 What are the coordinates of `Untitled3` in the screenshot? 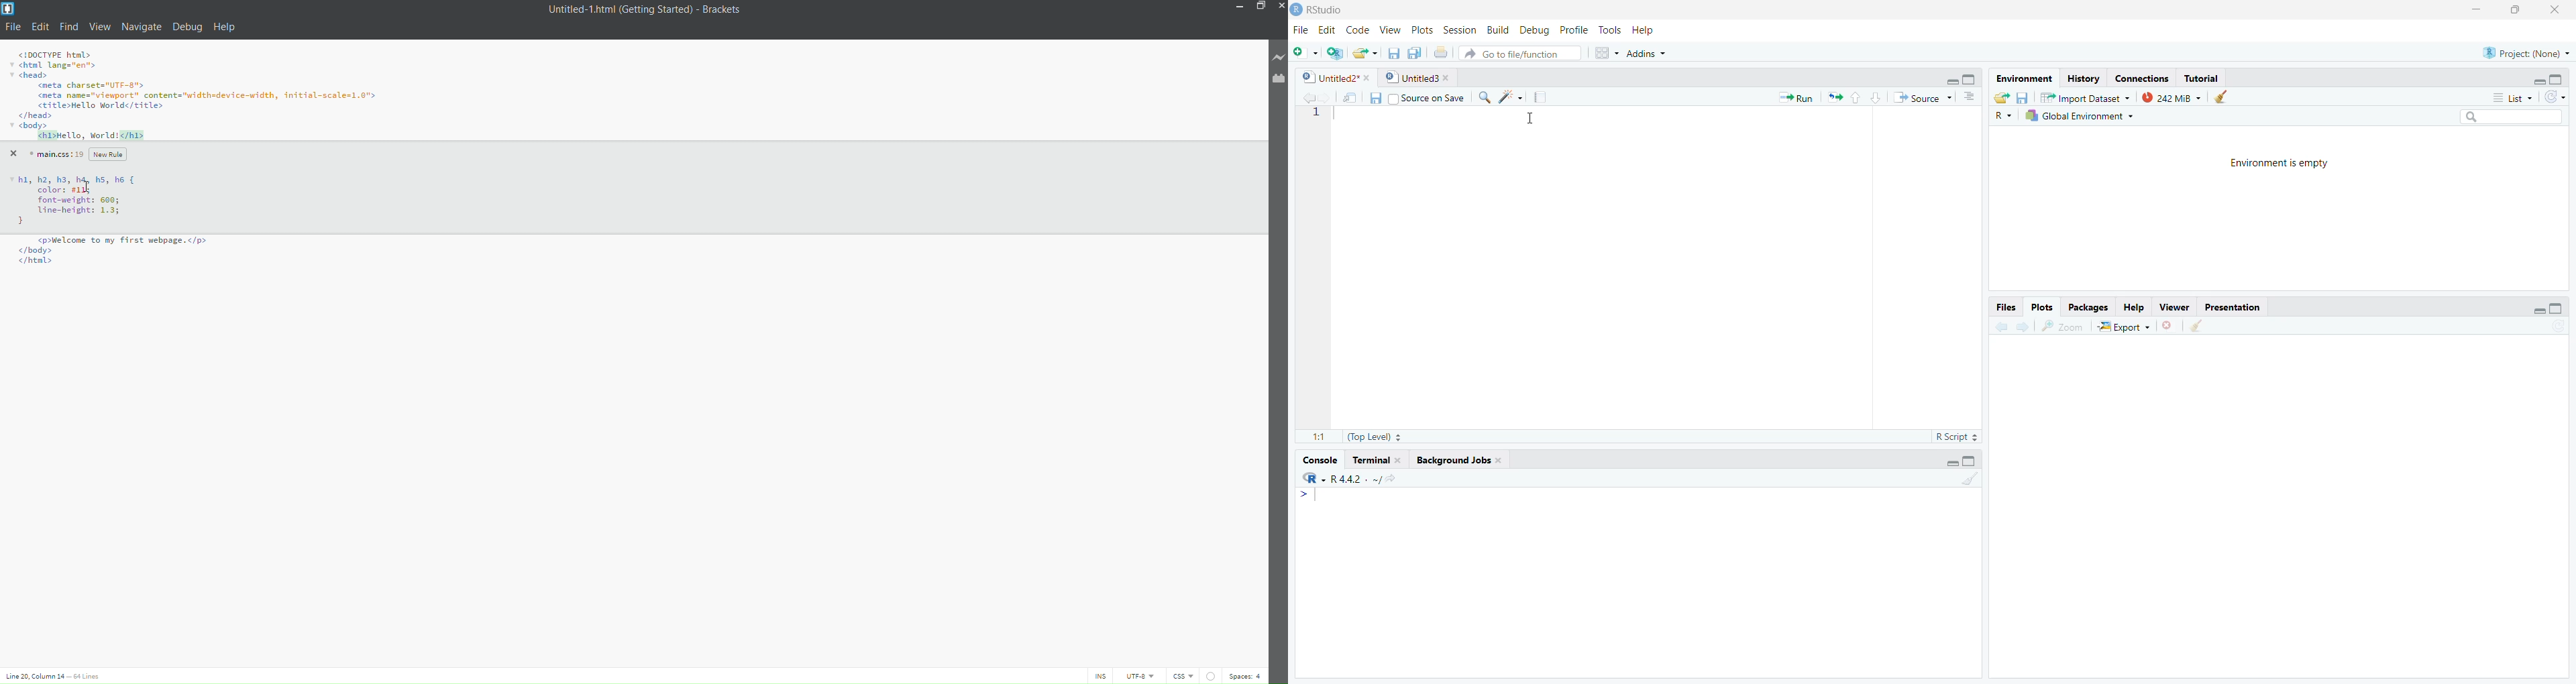 It's located at (1418, 79).